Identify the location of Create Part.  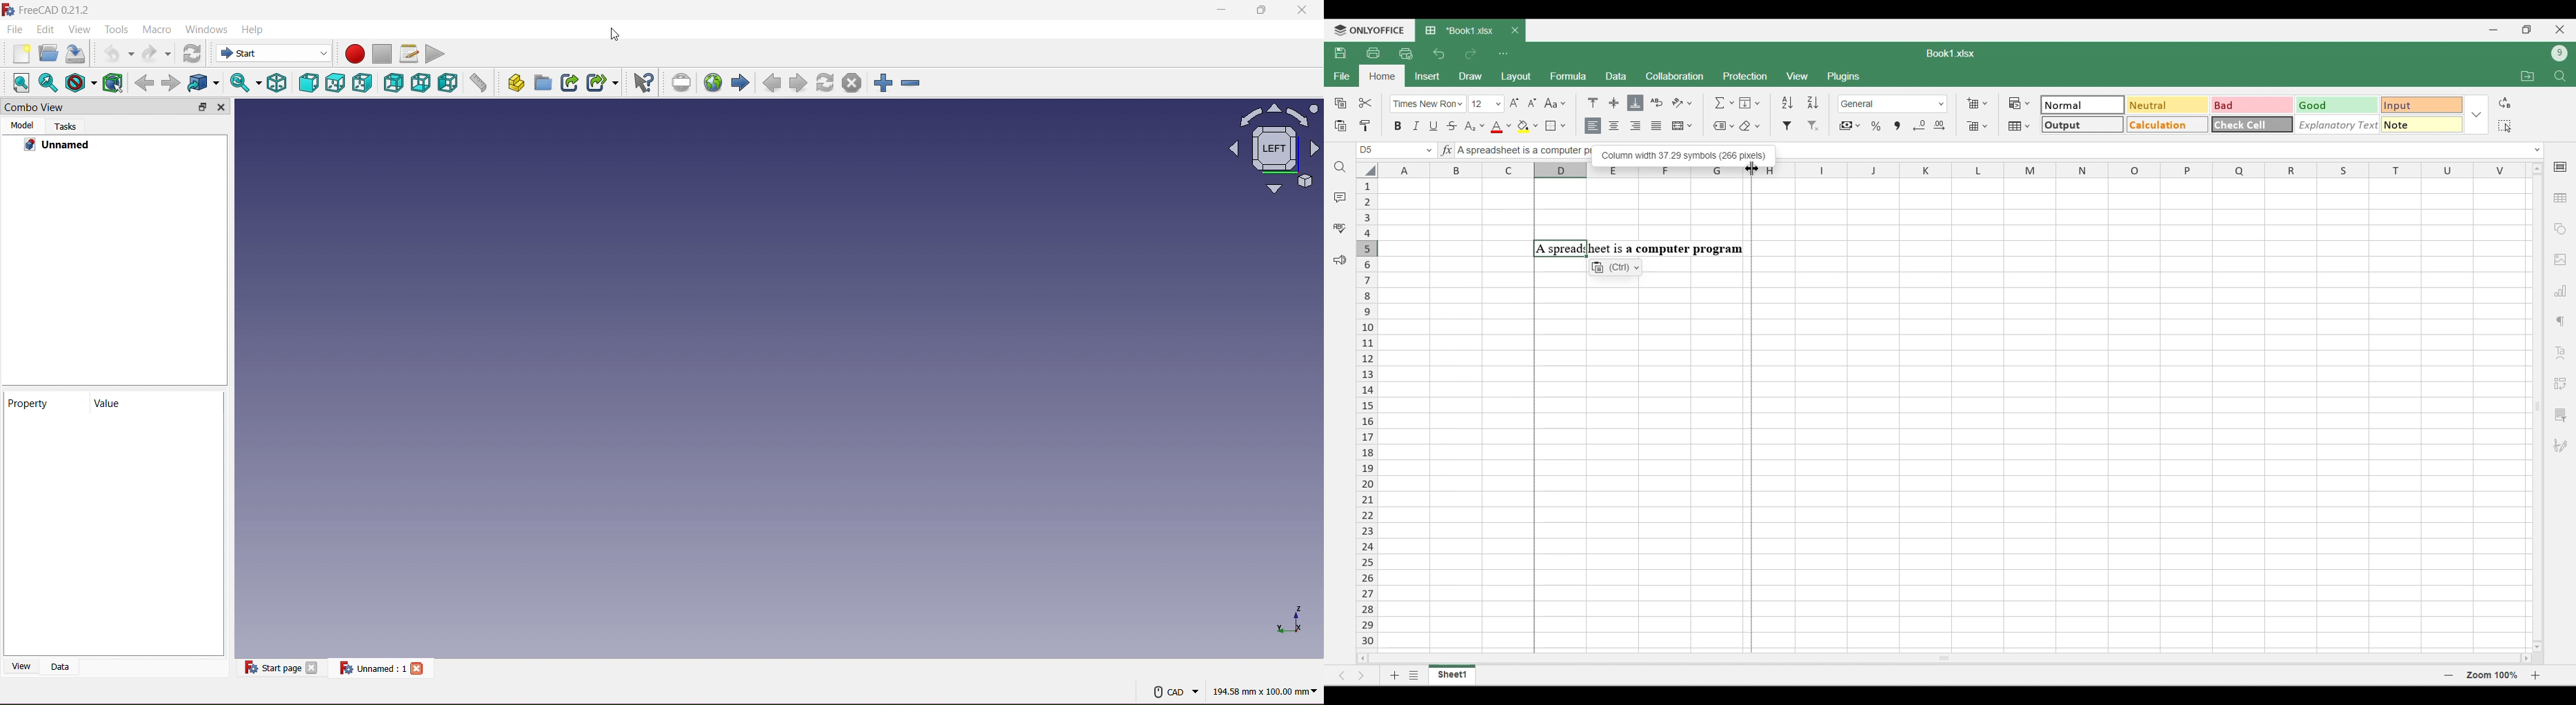
(516, 81).